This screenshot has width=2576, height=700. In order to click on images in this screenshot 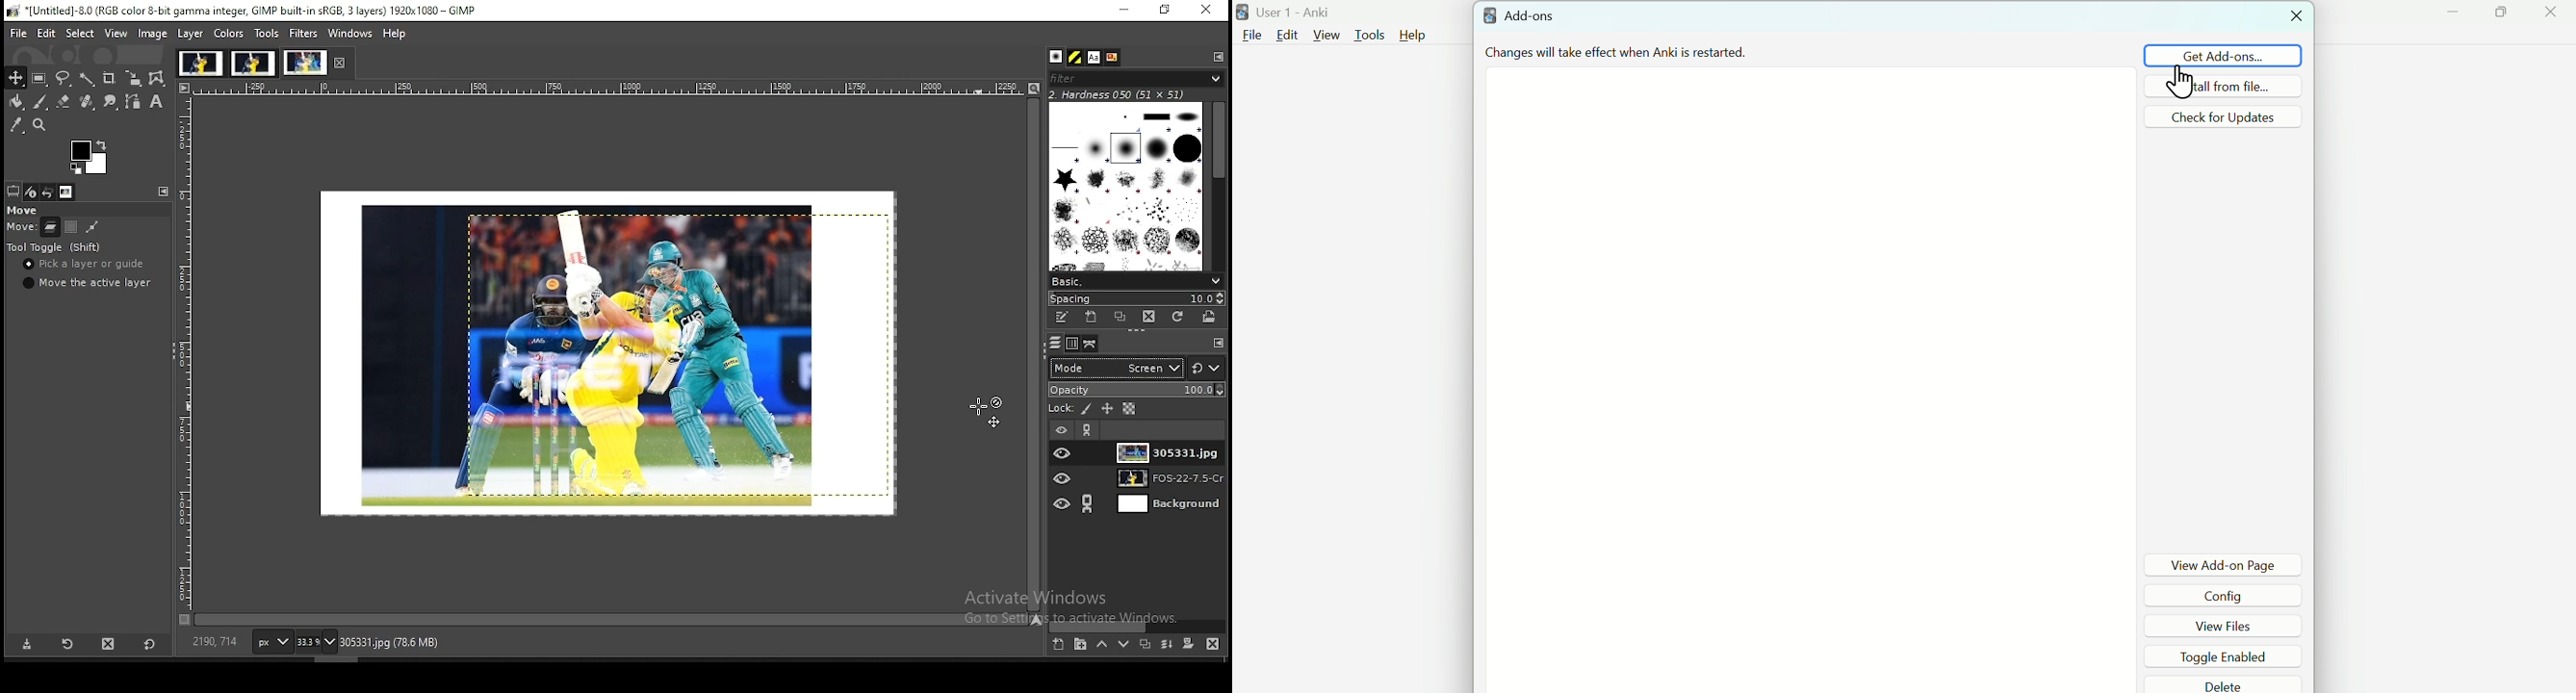, I will do `click(617, 352)`.